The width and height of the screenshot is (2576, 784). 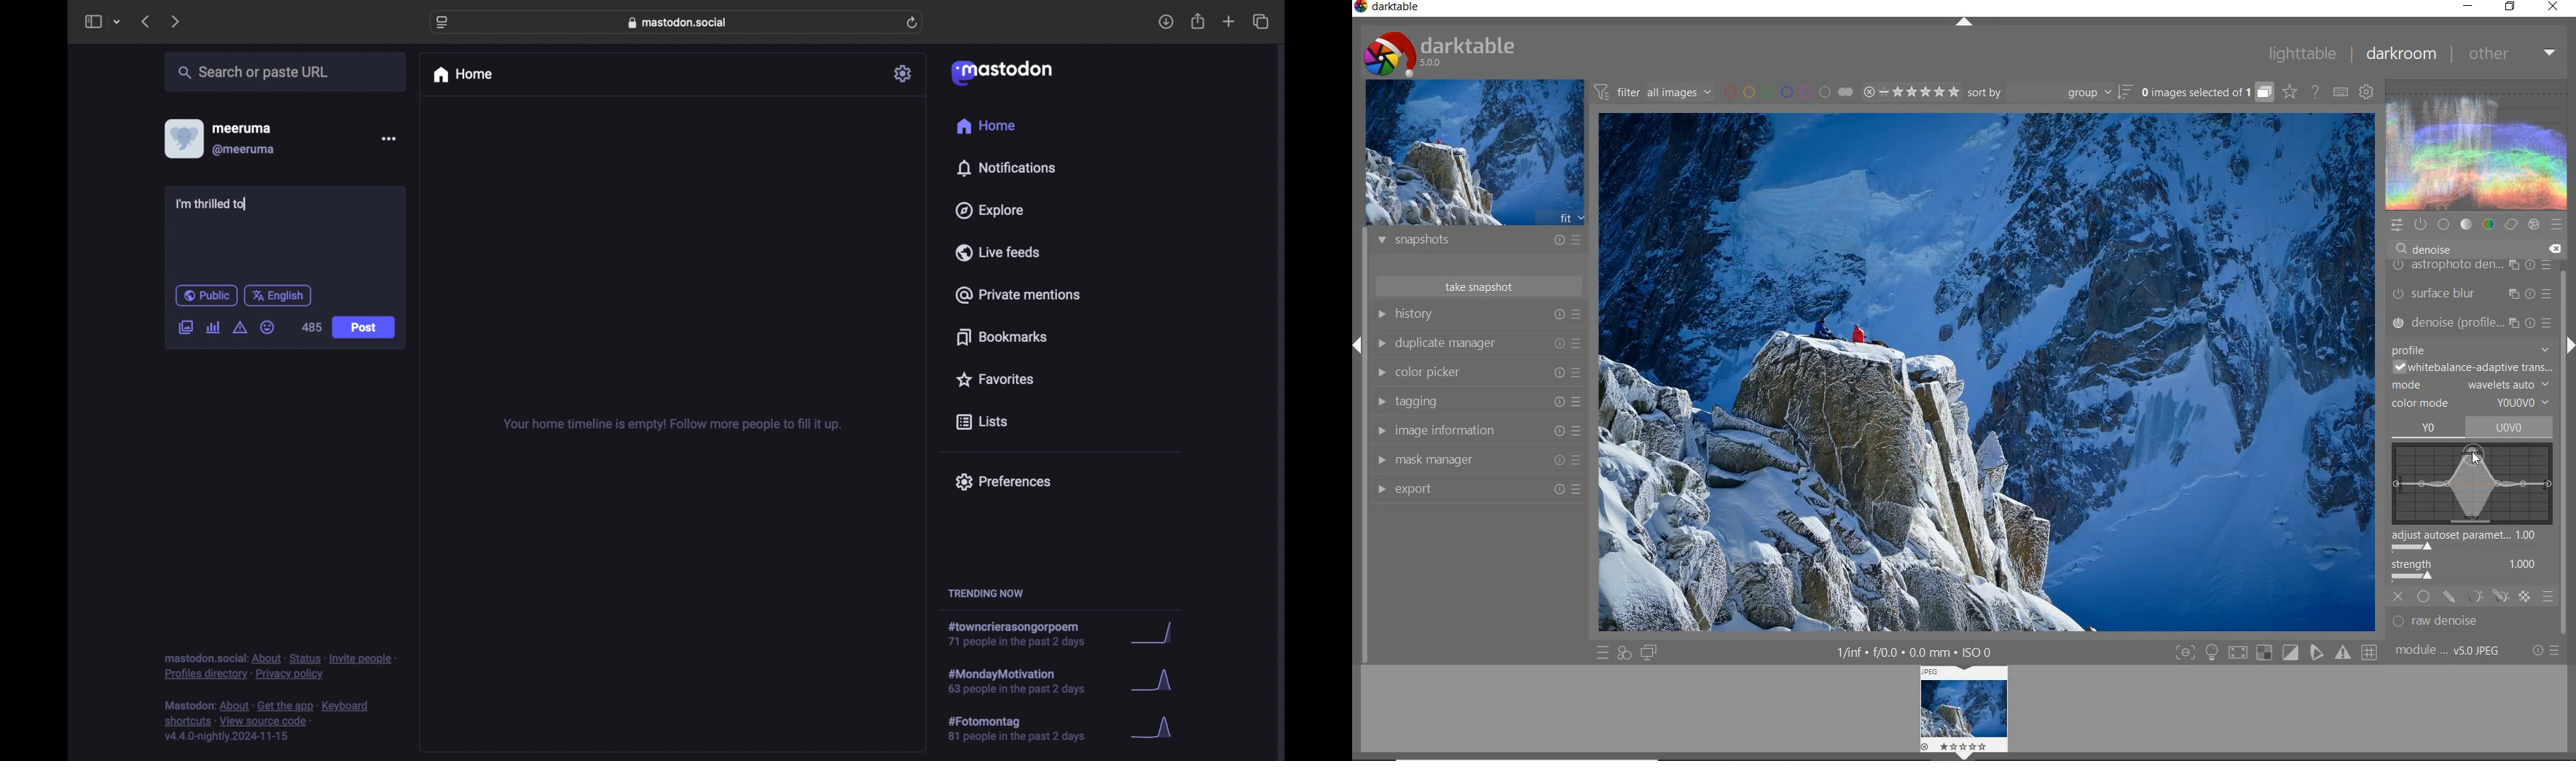 What do you see at coordinates (2443, 224) in the screenshot?
I see `base` at bounding box center [2443, 224].